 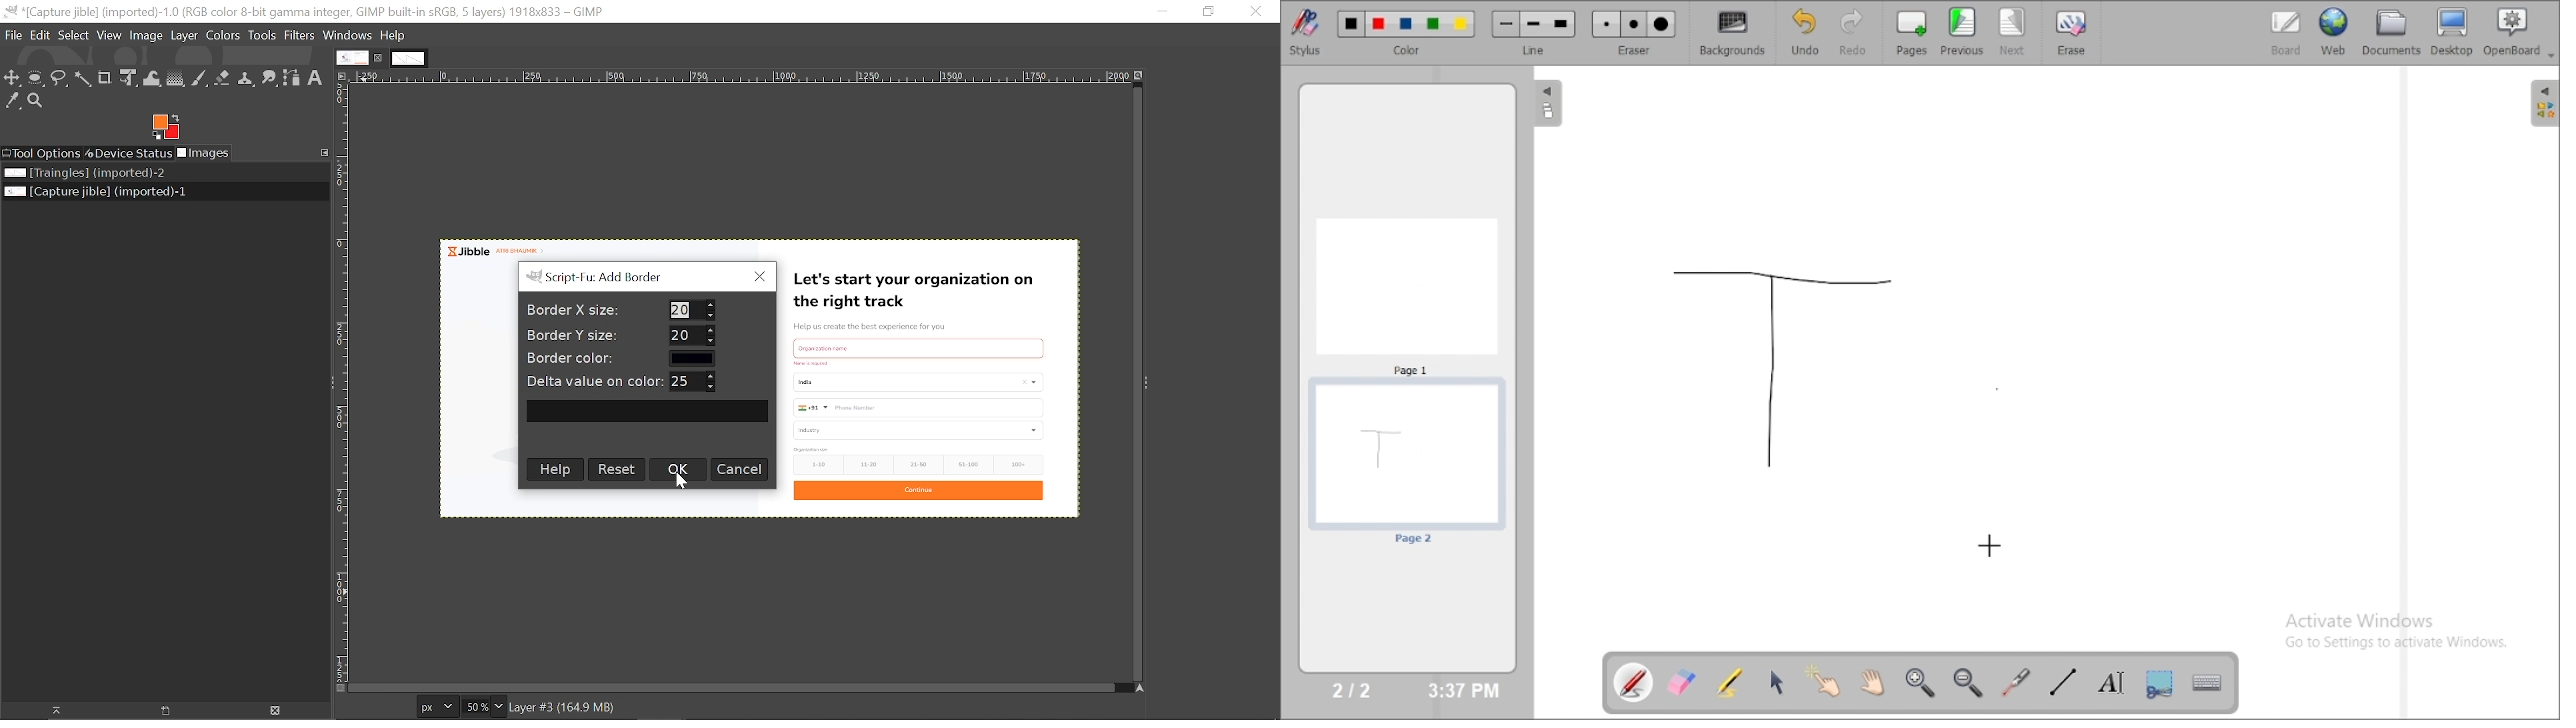 What do you see at coordinates (225, 79) in the screenshot?
I see `Eraser tool` at bounding box center [225, 79].